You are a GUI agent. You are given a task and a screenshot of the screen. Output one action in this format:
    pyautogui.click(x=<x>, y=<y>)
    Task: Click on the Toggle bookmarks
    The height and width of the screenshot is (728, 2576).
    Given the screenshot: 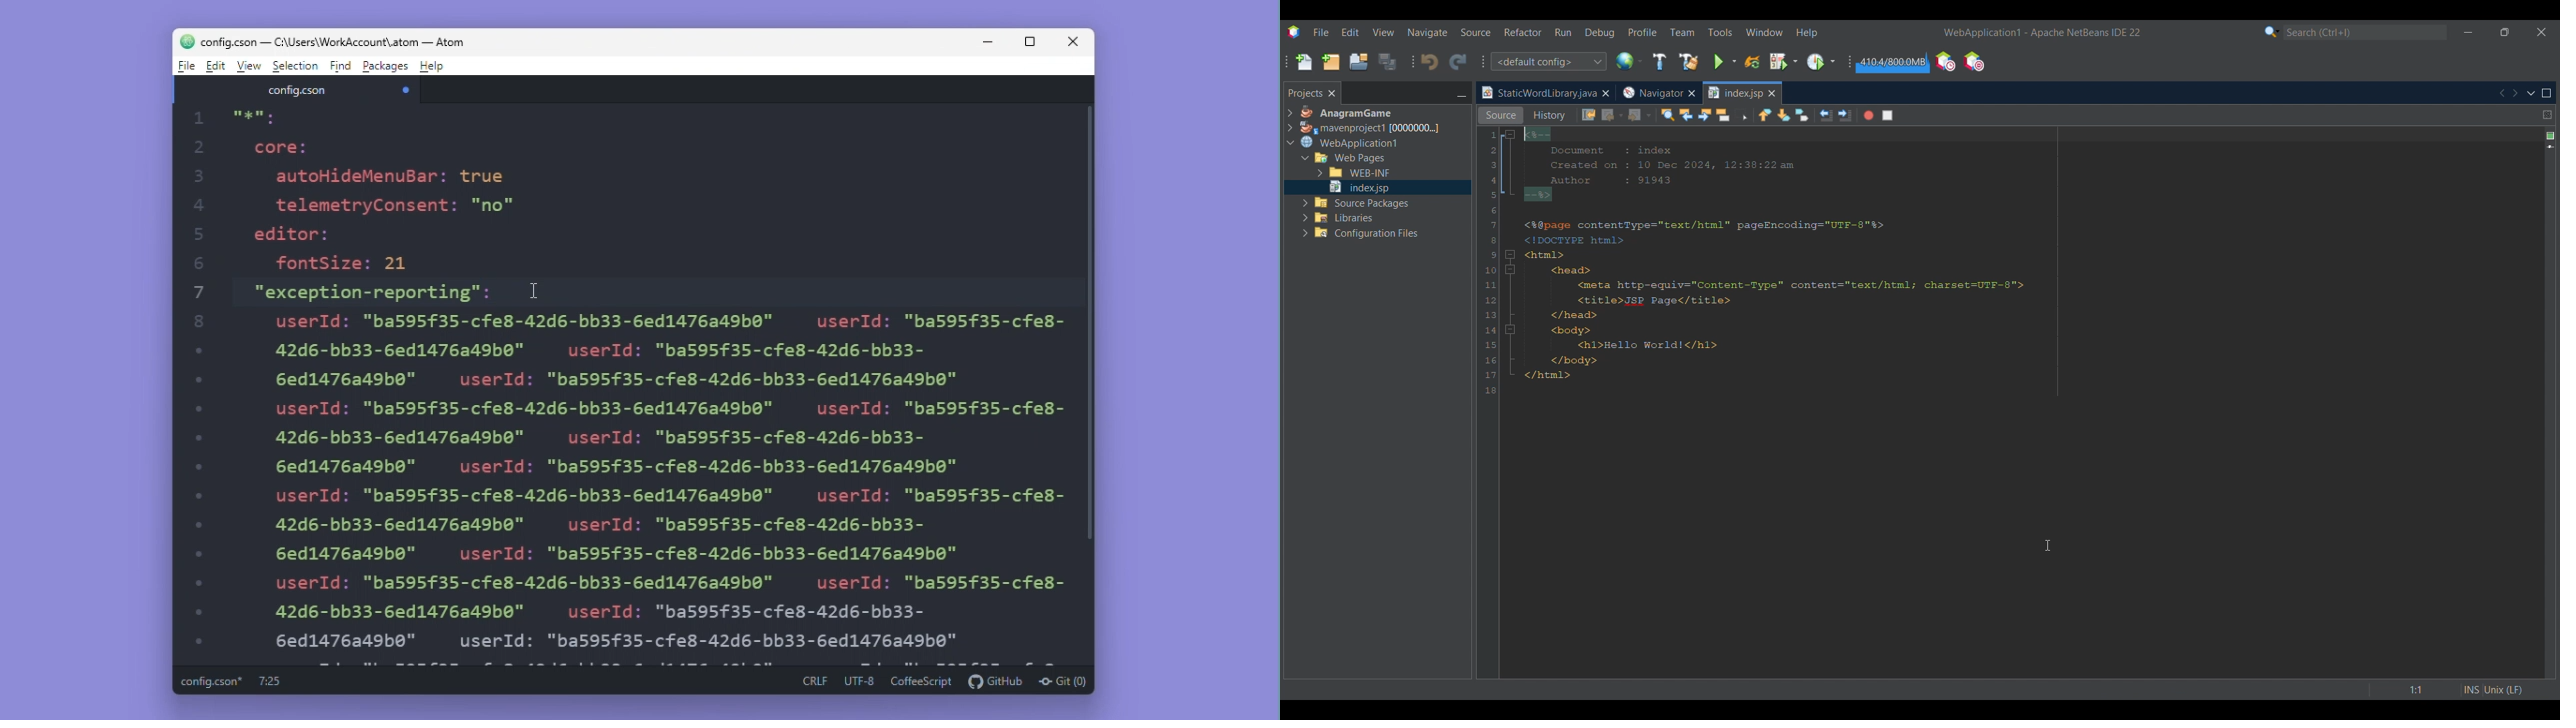 What is the action you would take?
    pyautogui.click(x=1801, y=115)
    